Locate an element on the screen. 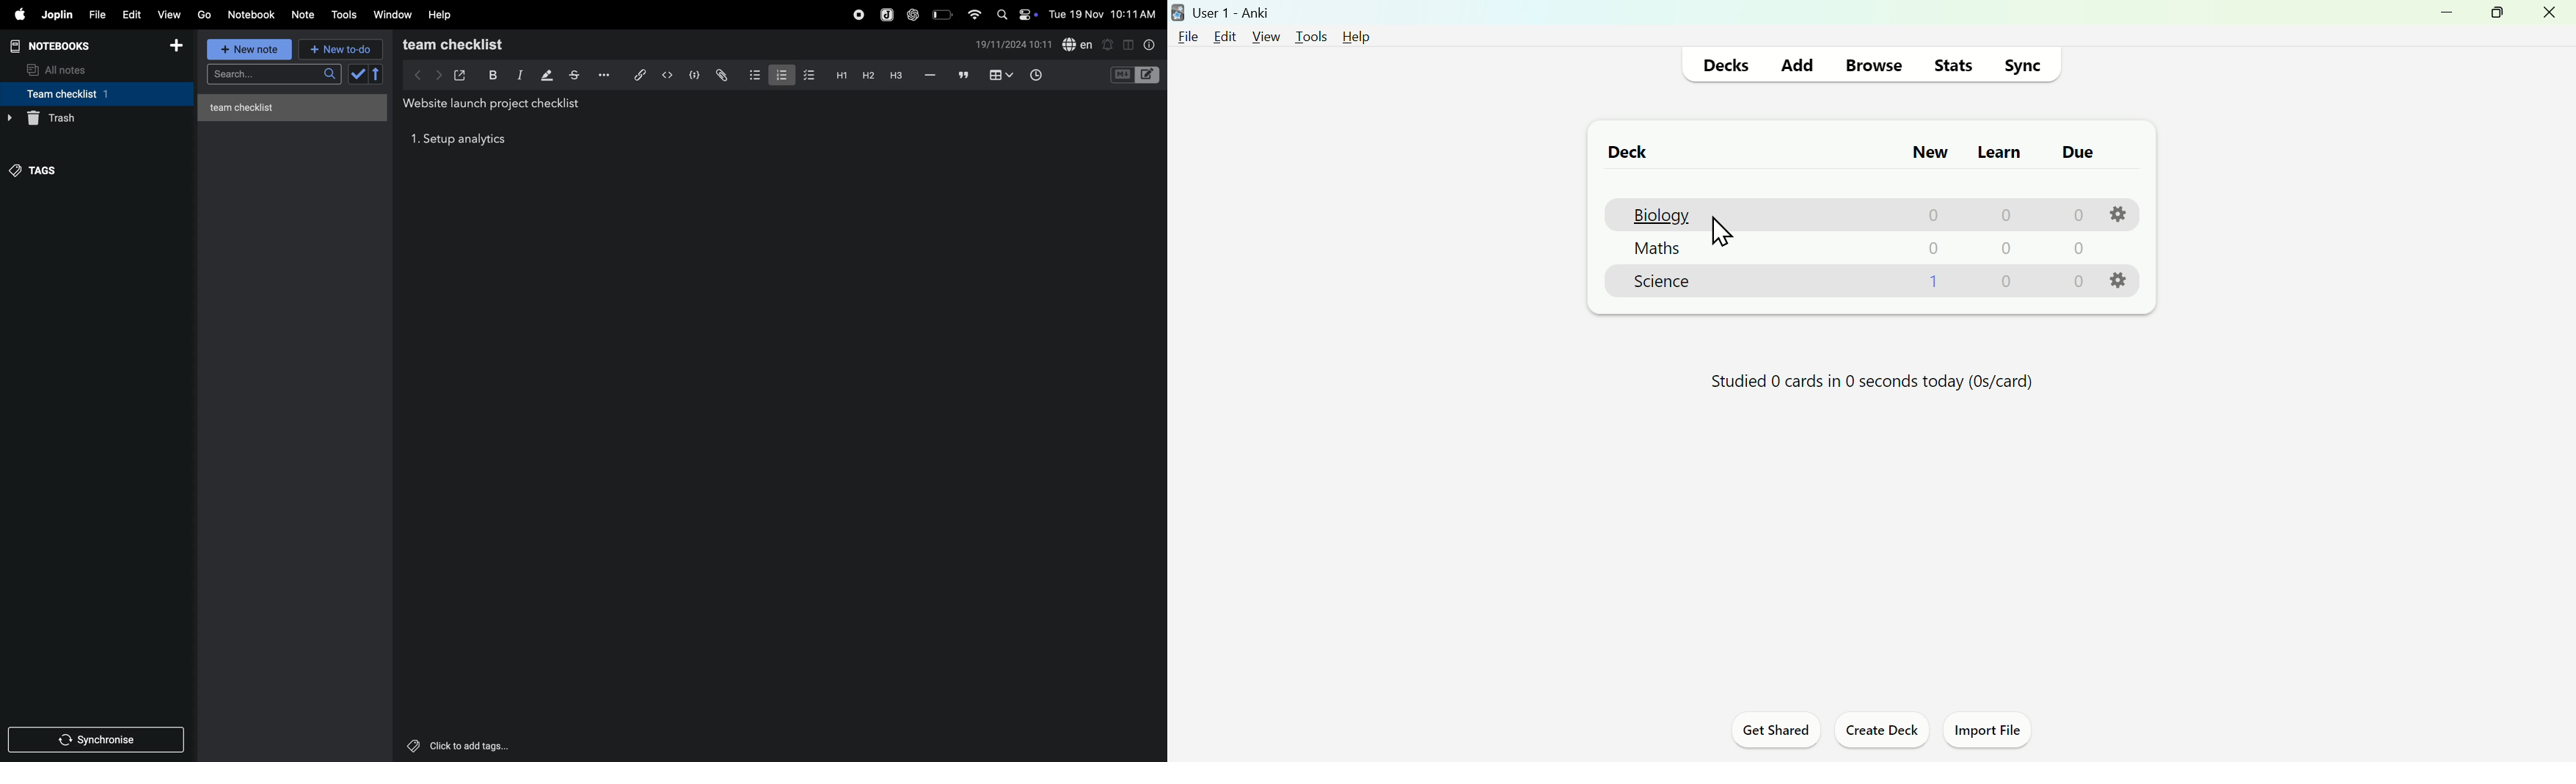  edit is located at coordinates (1225, 36).